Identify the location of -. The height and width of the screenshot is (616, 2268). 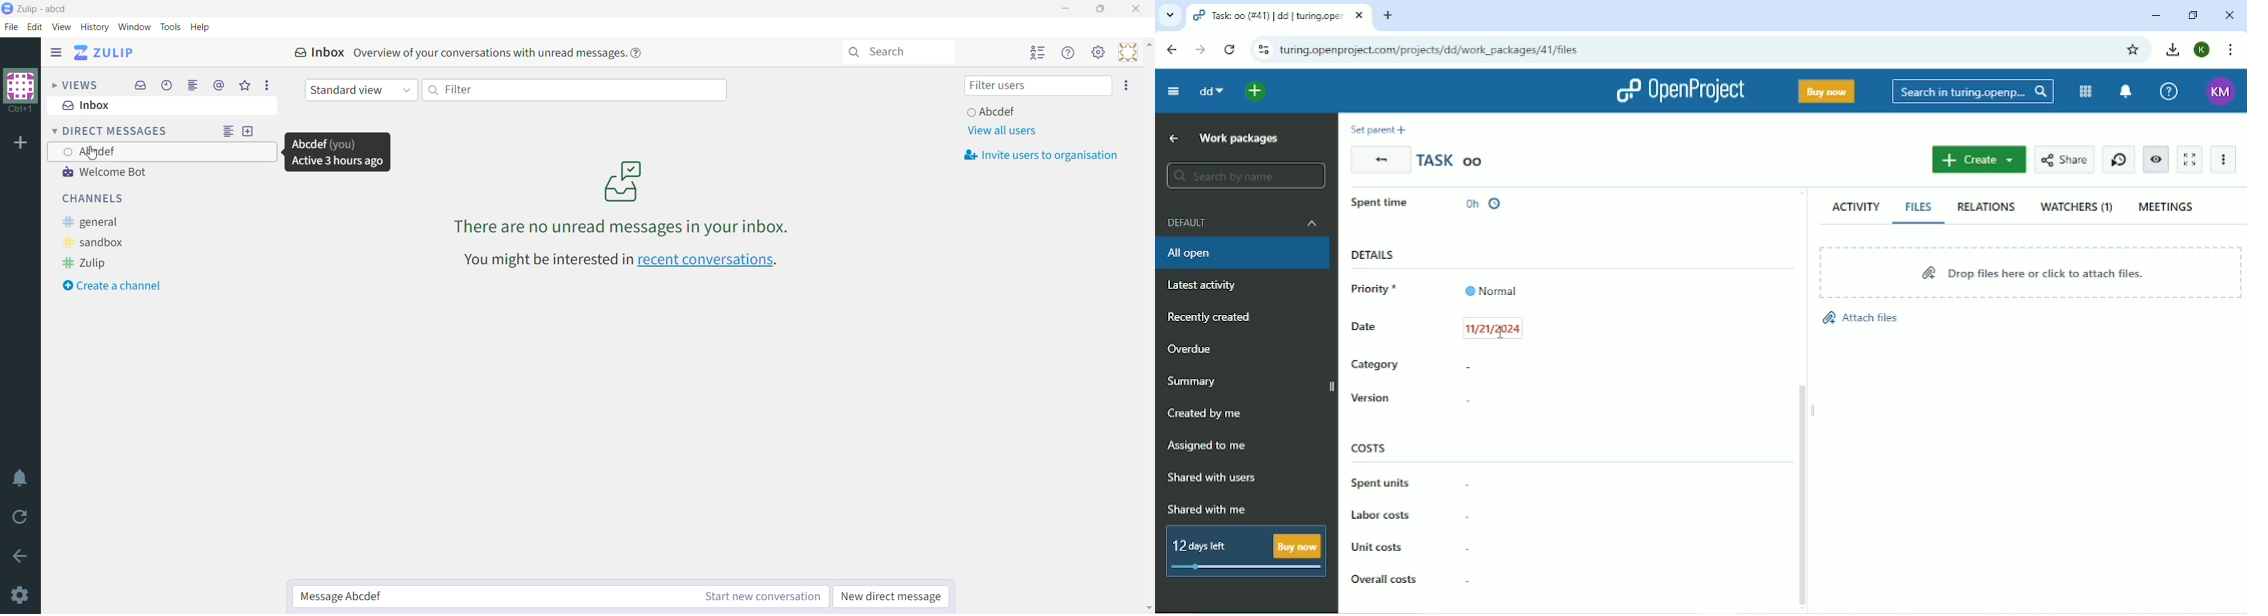
(1467, 546).